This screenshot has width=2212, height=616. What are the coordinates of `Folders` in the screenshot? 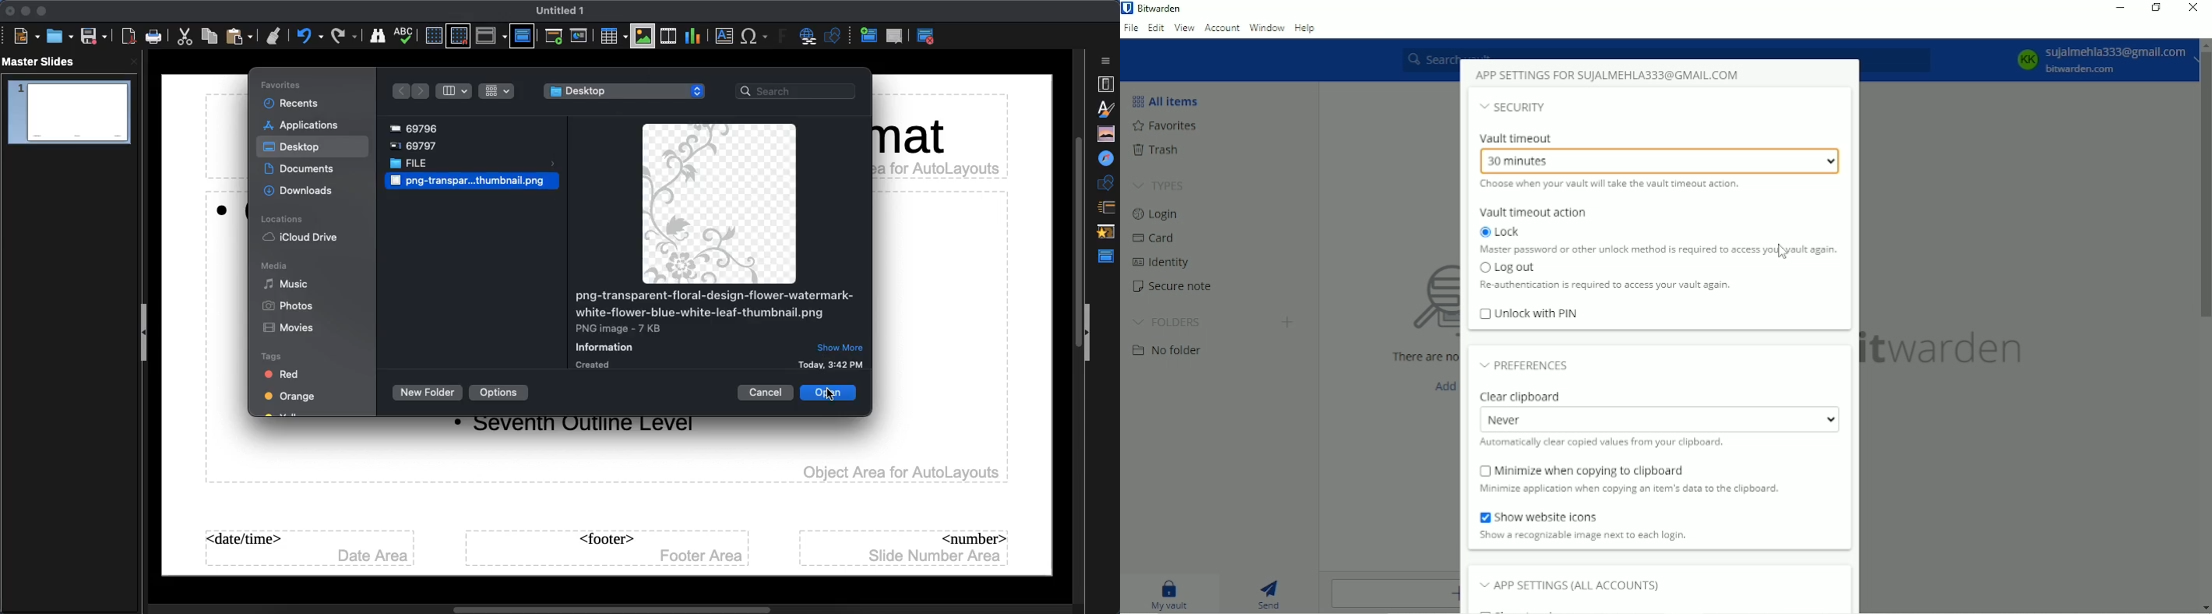 It's located at (1169, 319).